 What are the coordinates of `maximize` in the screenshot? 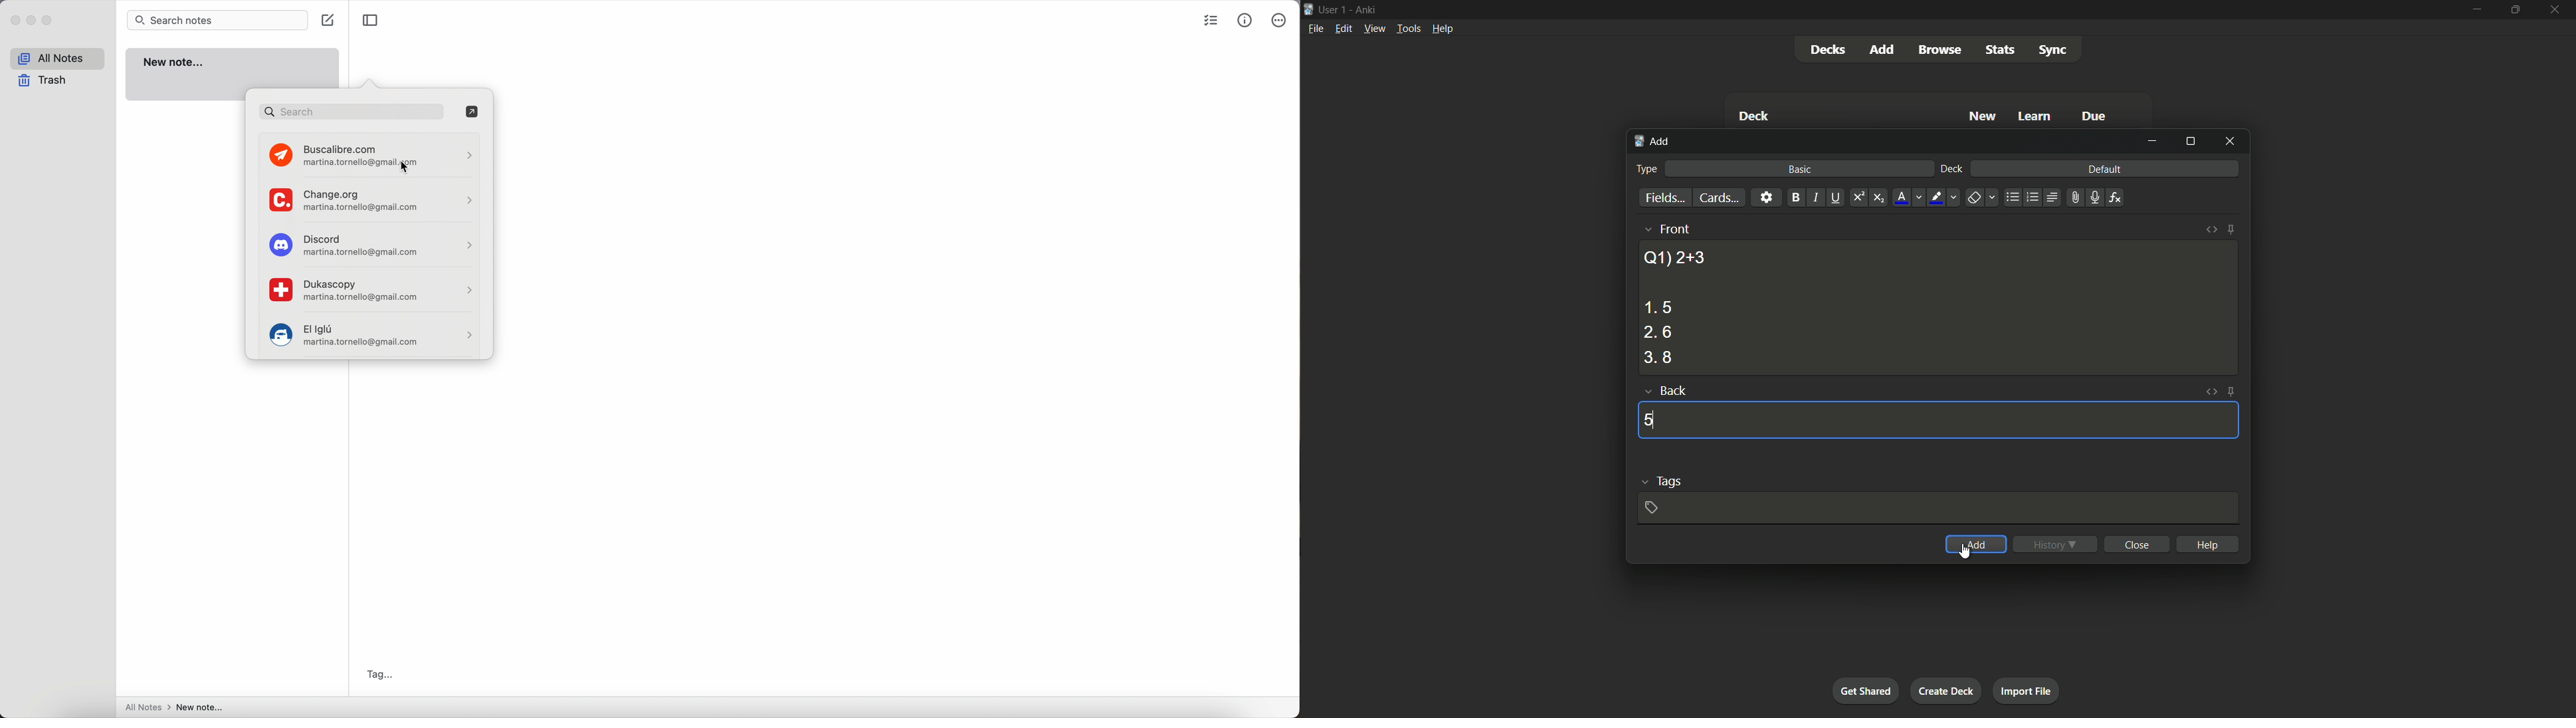 It's located at (2190, 141).